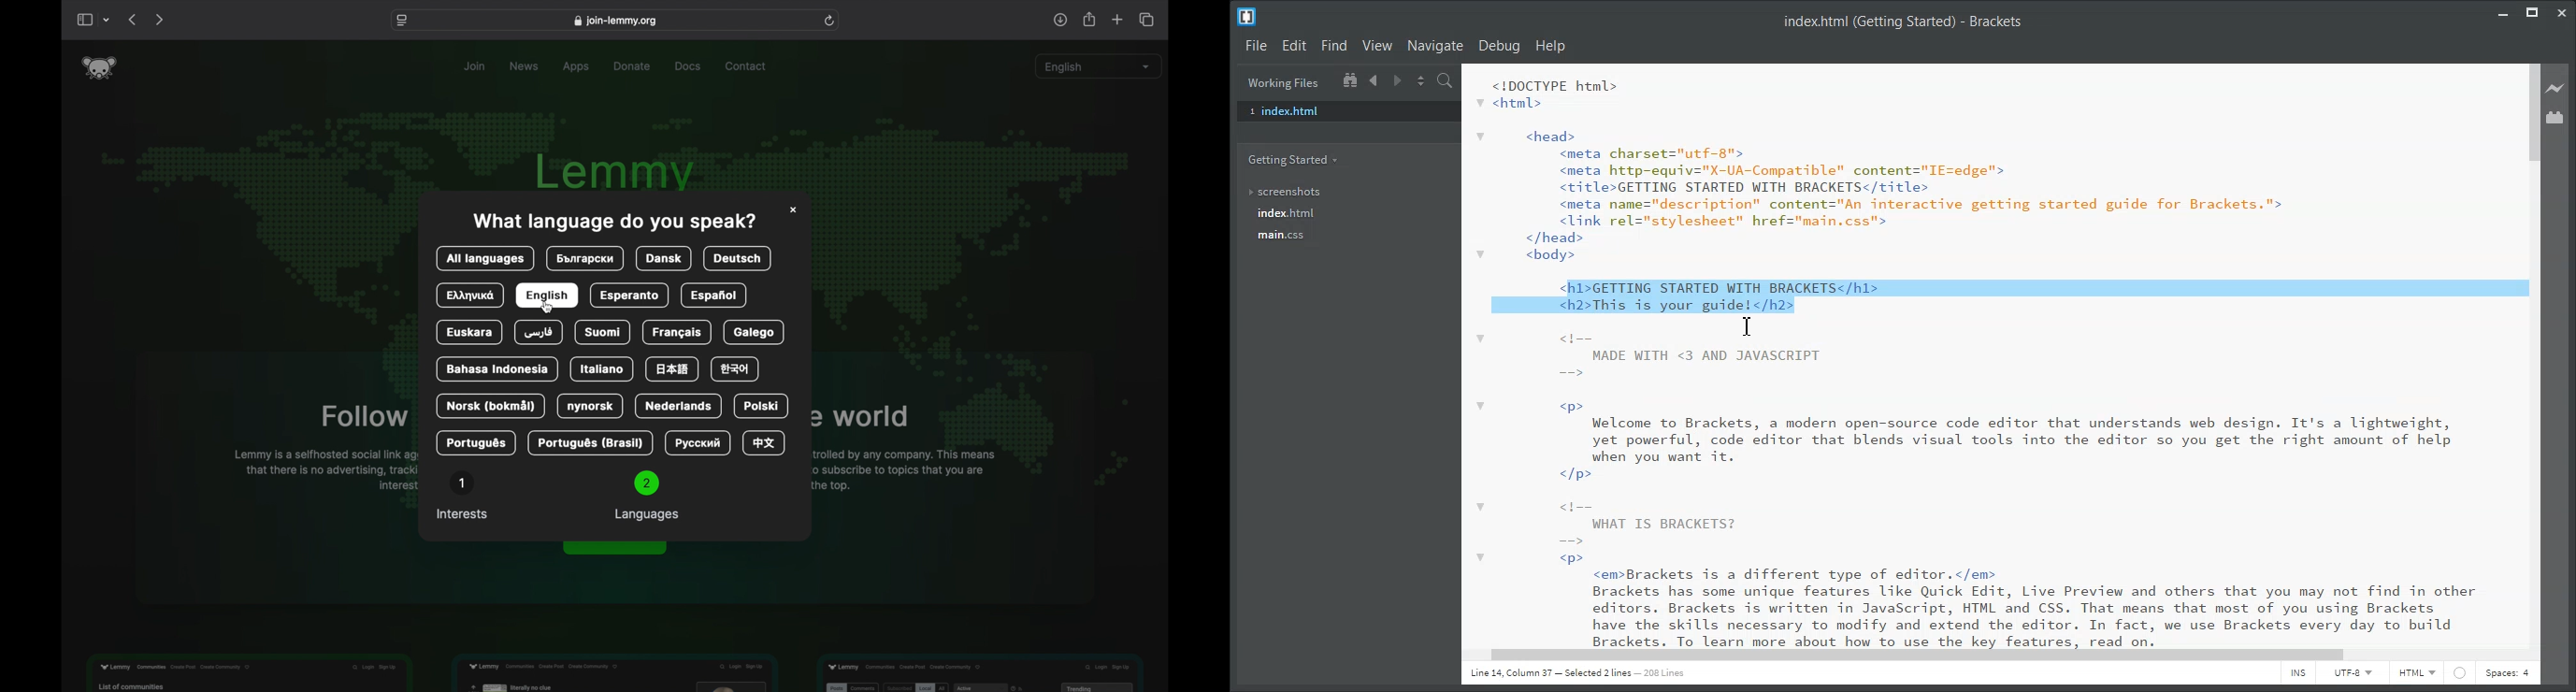  Describe the element at coordinates (2558, 88) in the screenshot. I see `Live Preview` at that location.